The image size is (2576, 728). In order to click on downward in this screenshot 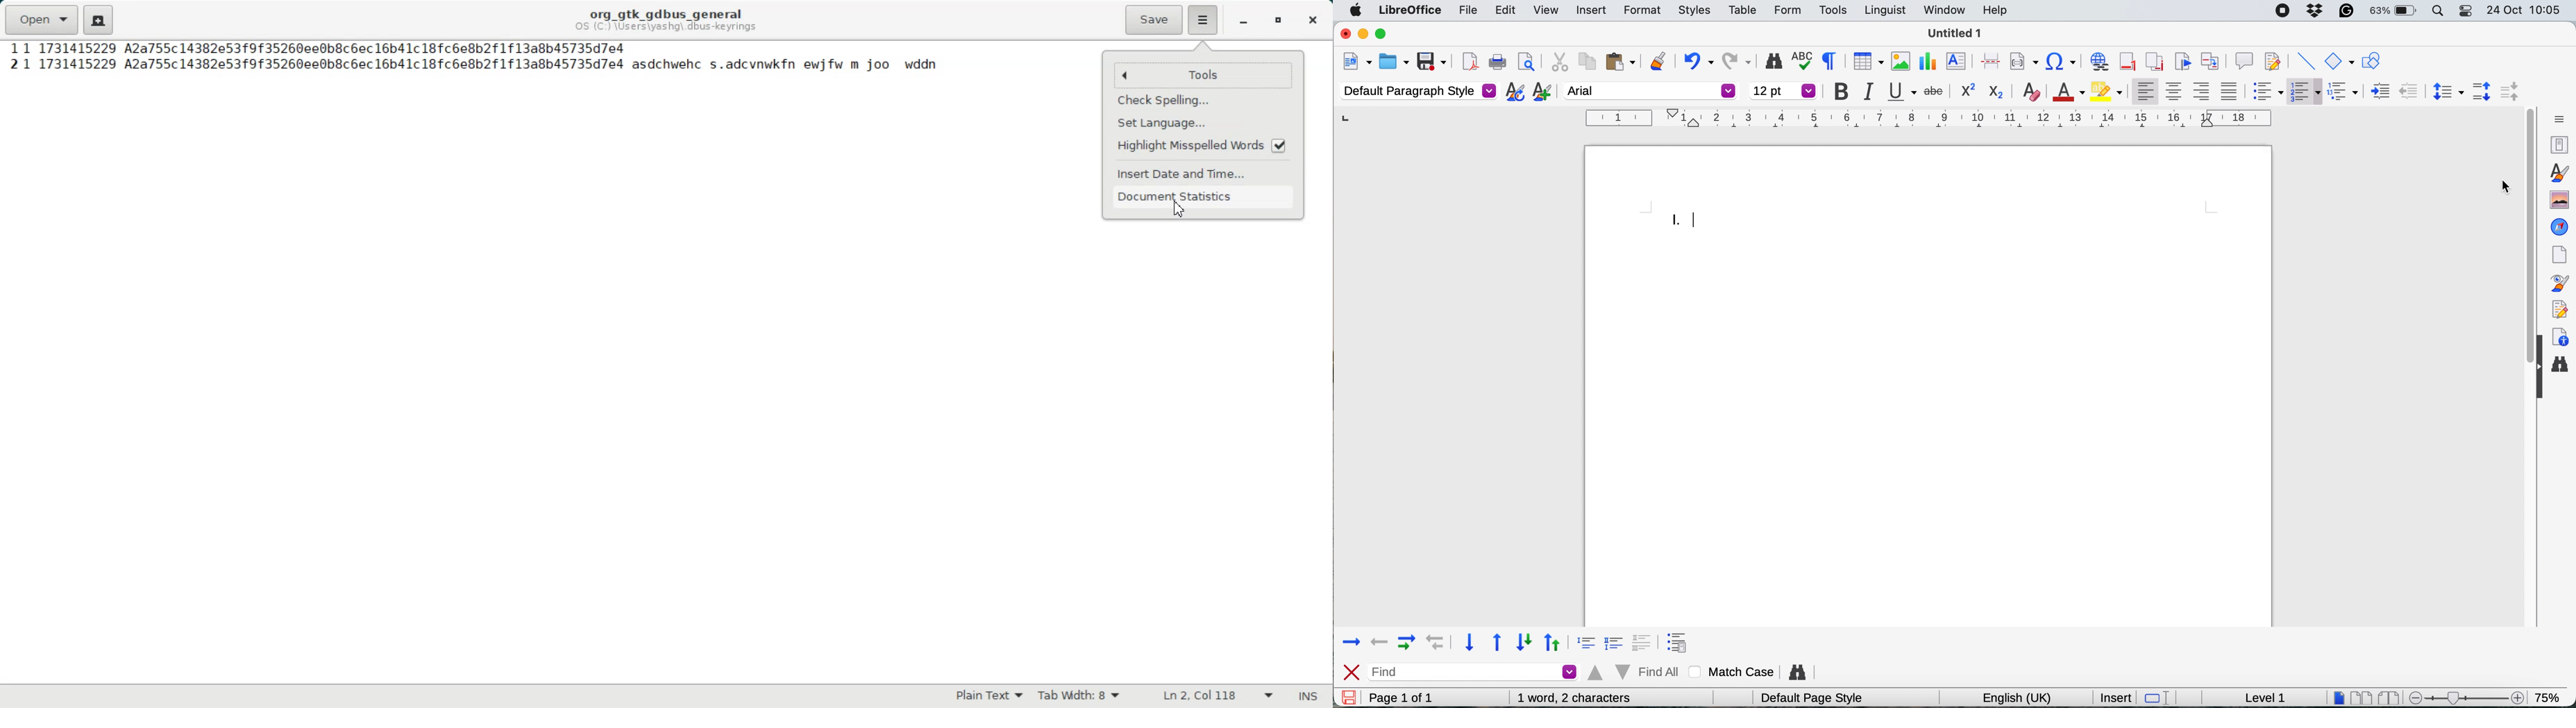, I will do `click(1471, 643)`.